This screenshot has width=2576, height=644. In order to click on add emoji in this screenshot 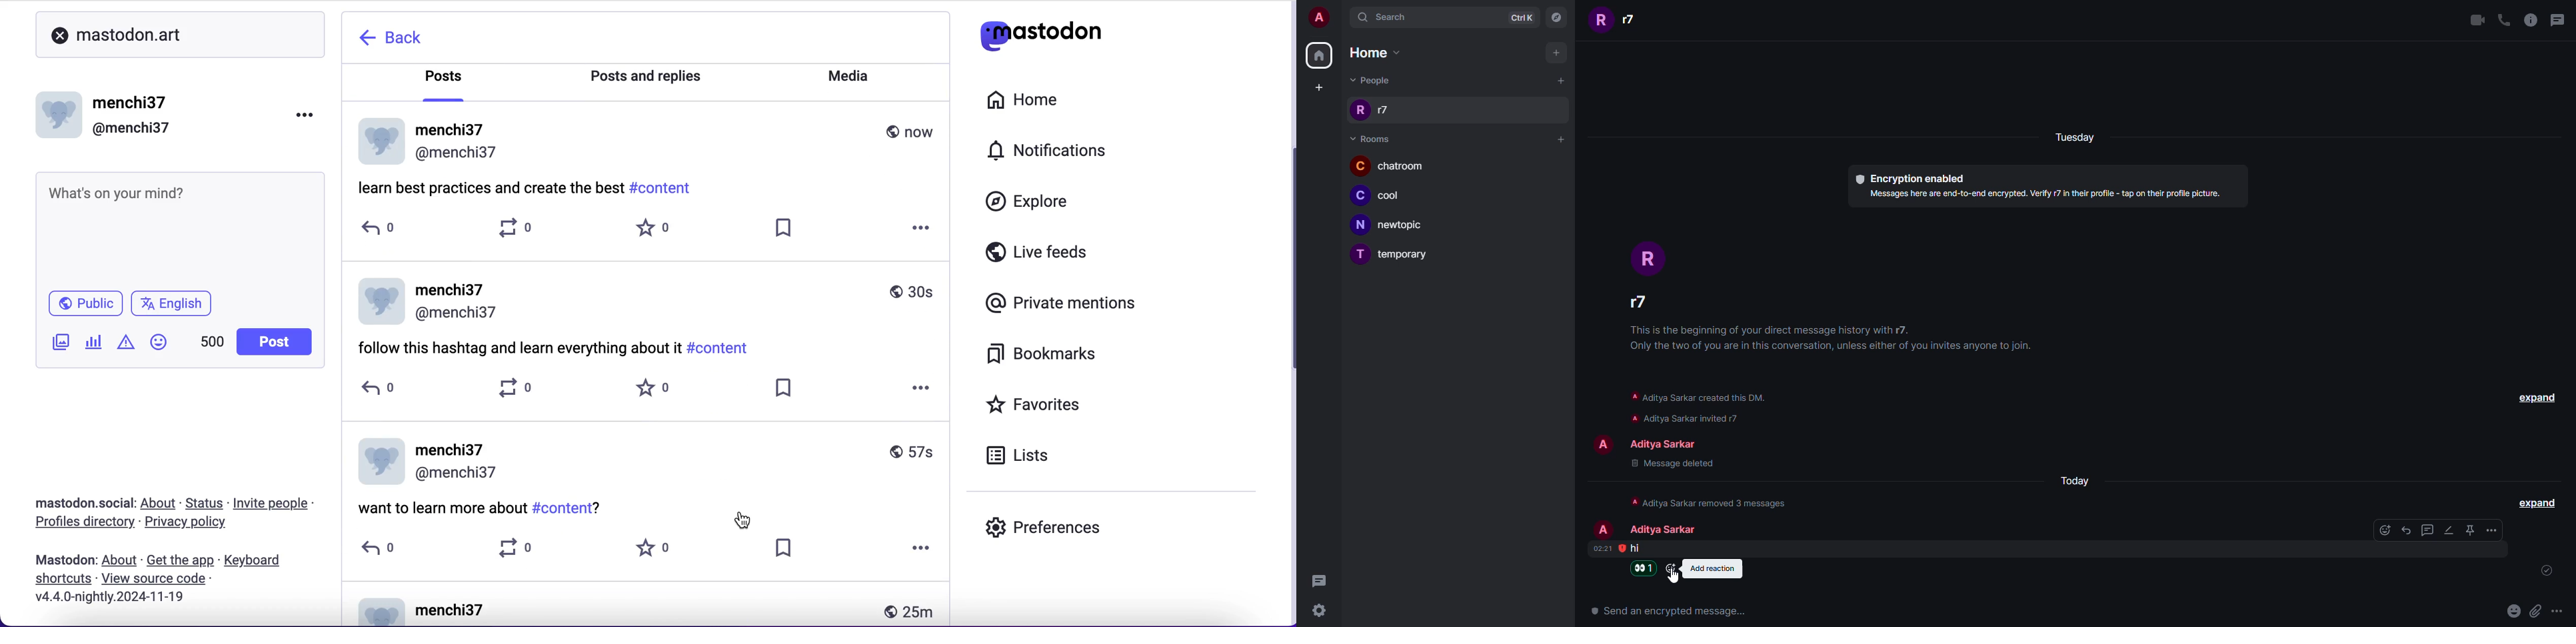, I will do `click(159, 347)`.